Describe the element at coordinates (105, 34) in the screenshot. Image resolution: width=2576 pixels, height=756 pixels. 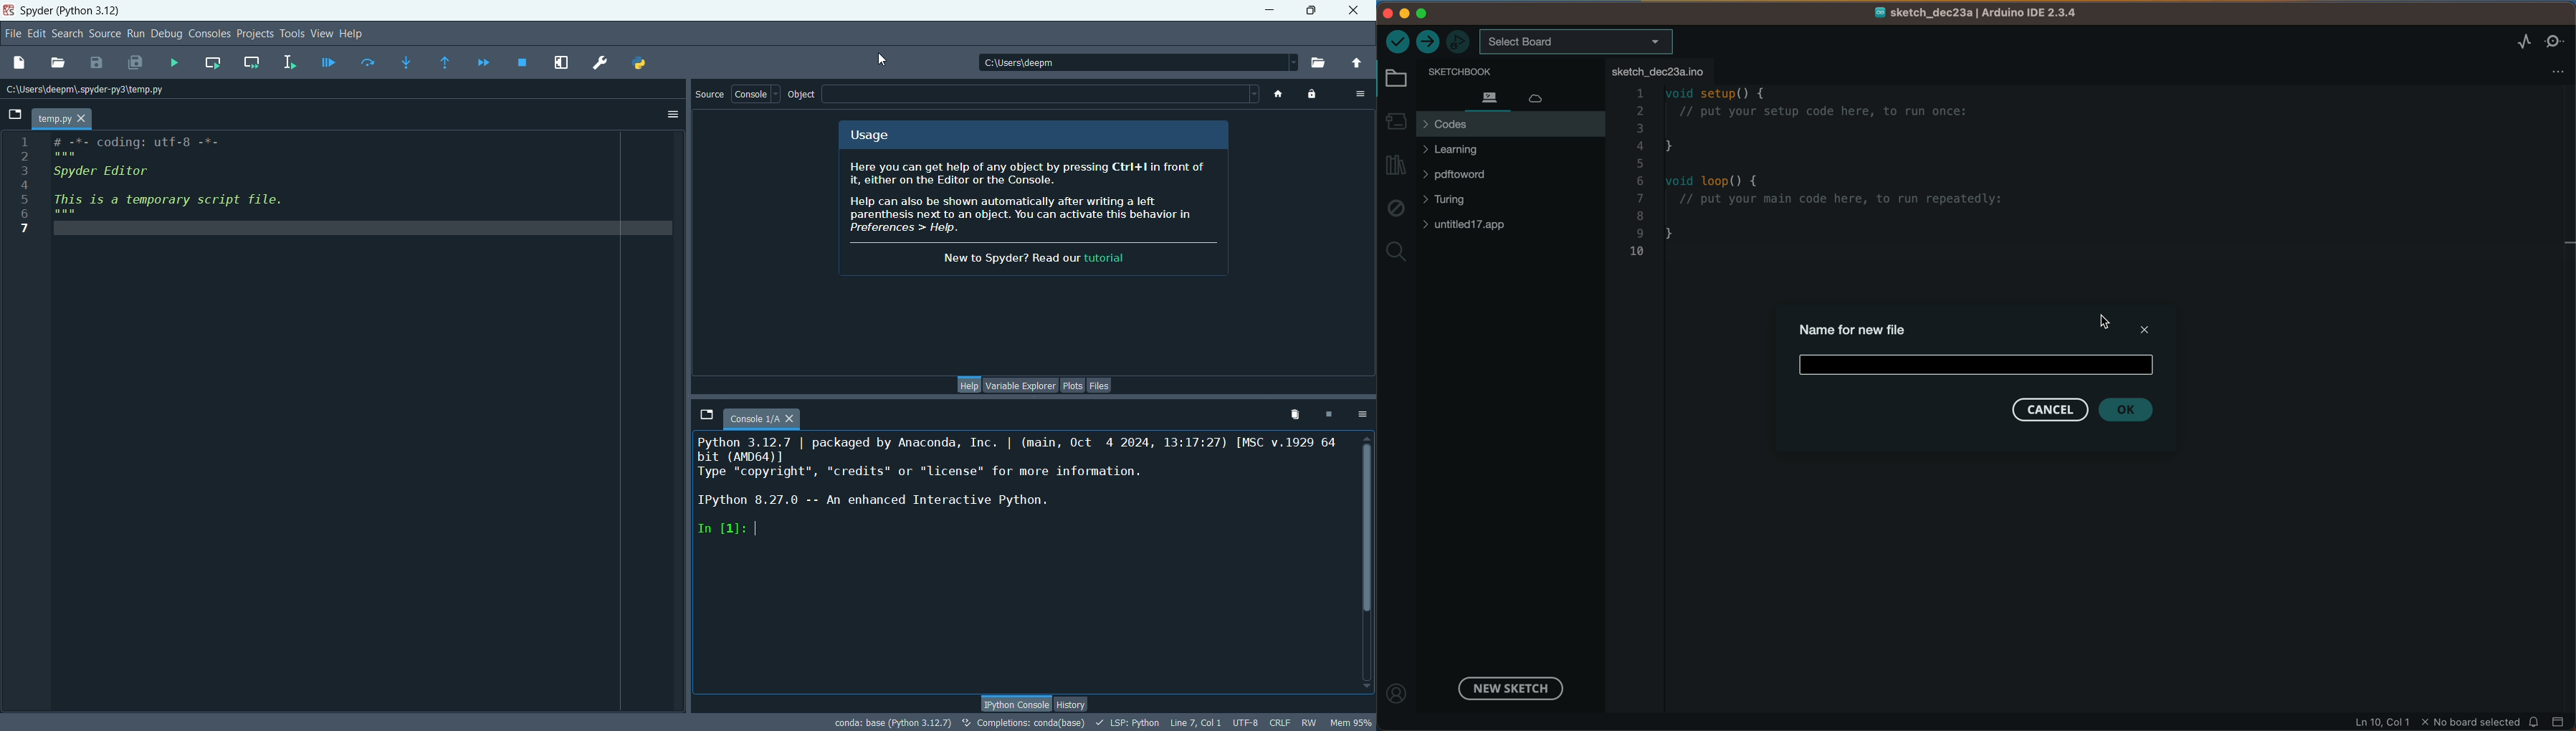
I see `sources` at that location.